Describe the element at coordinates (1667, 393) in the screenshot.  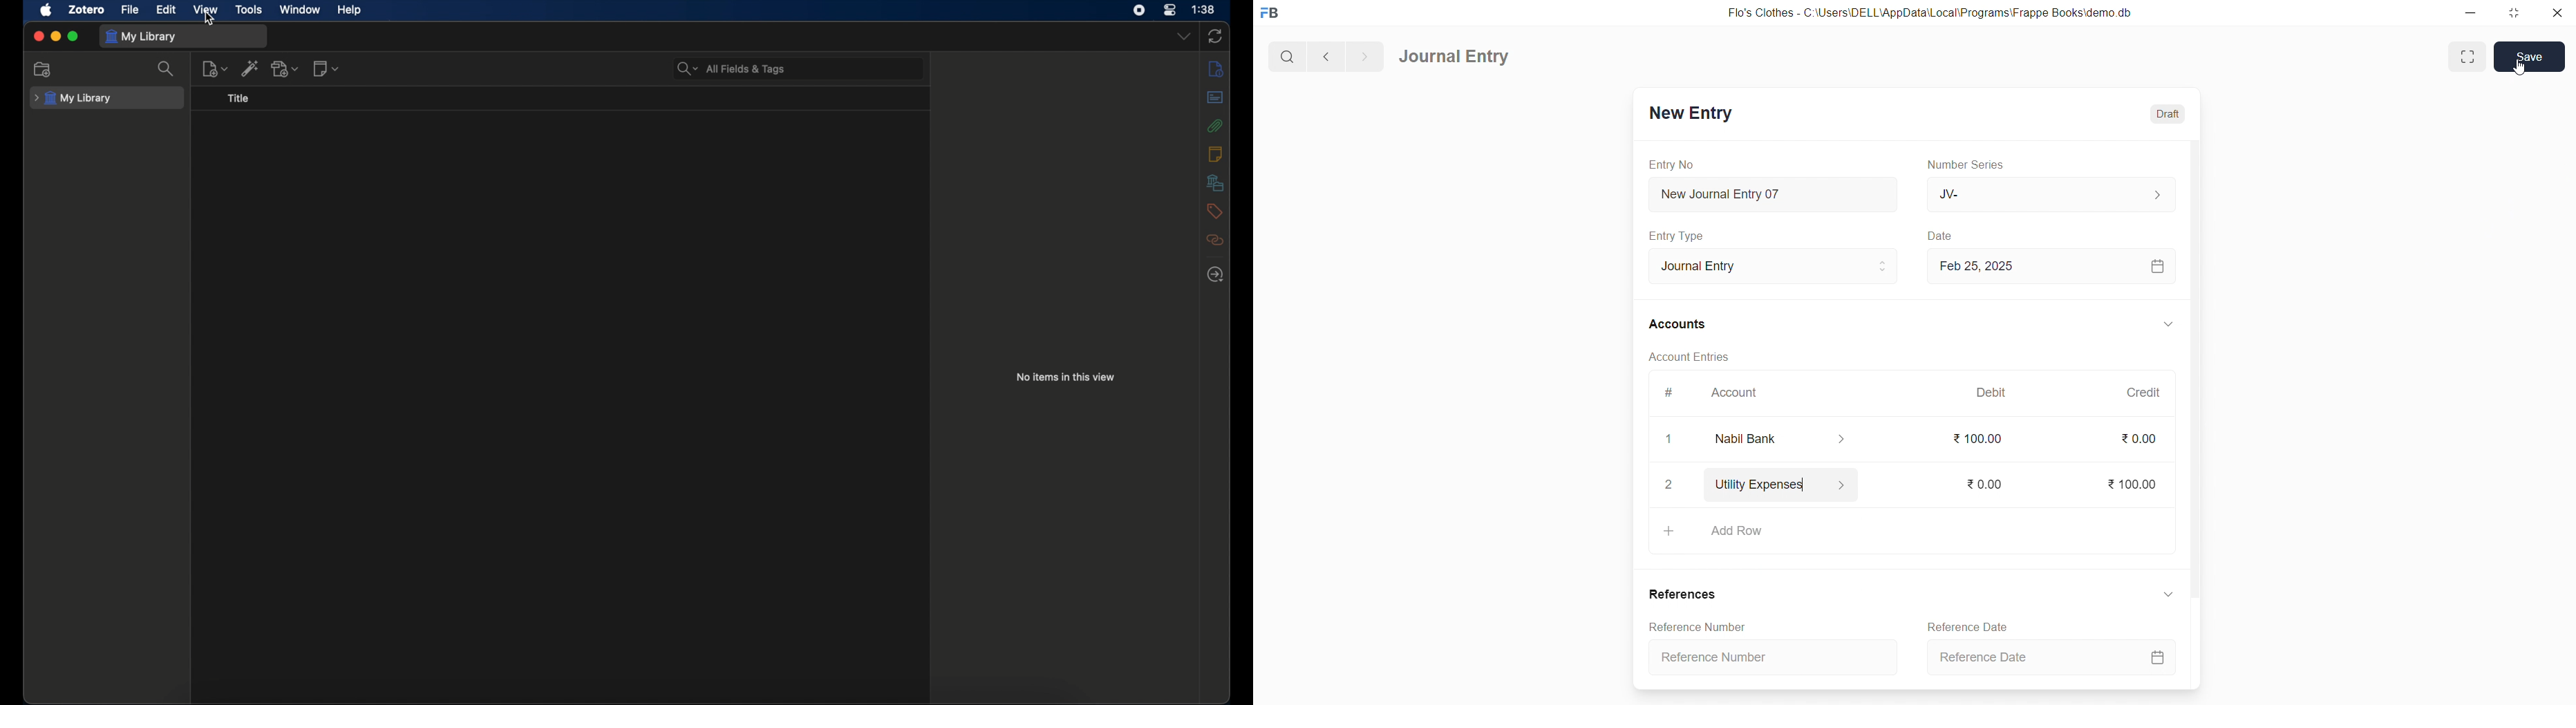
I see `#` at that location.